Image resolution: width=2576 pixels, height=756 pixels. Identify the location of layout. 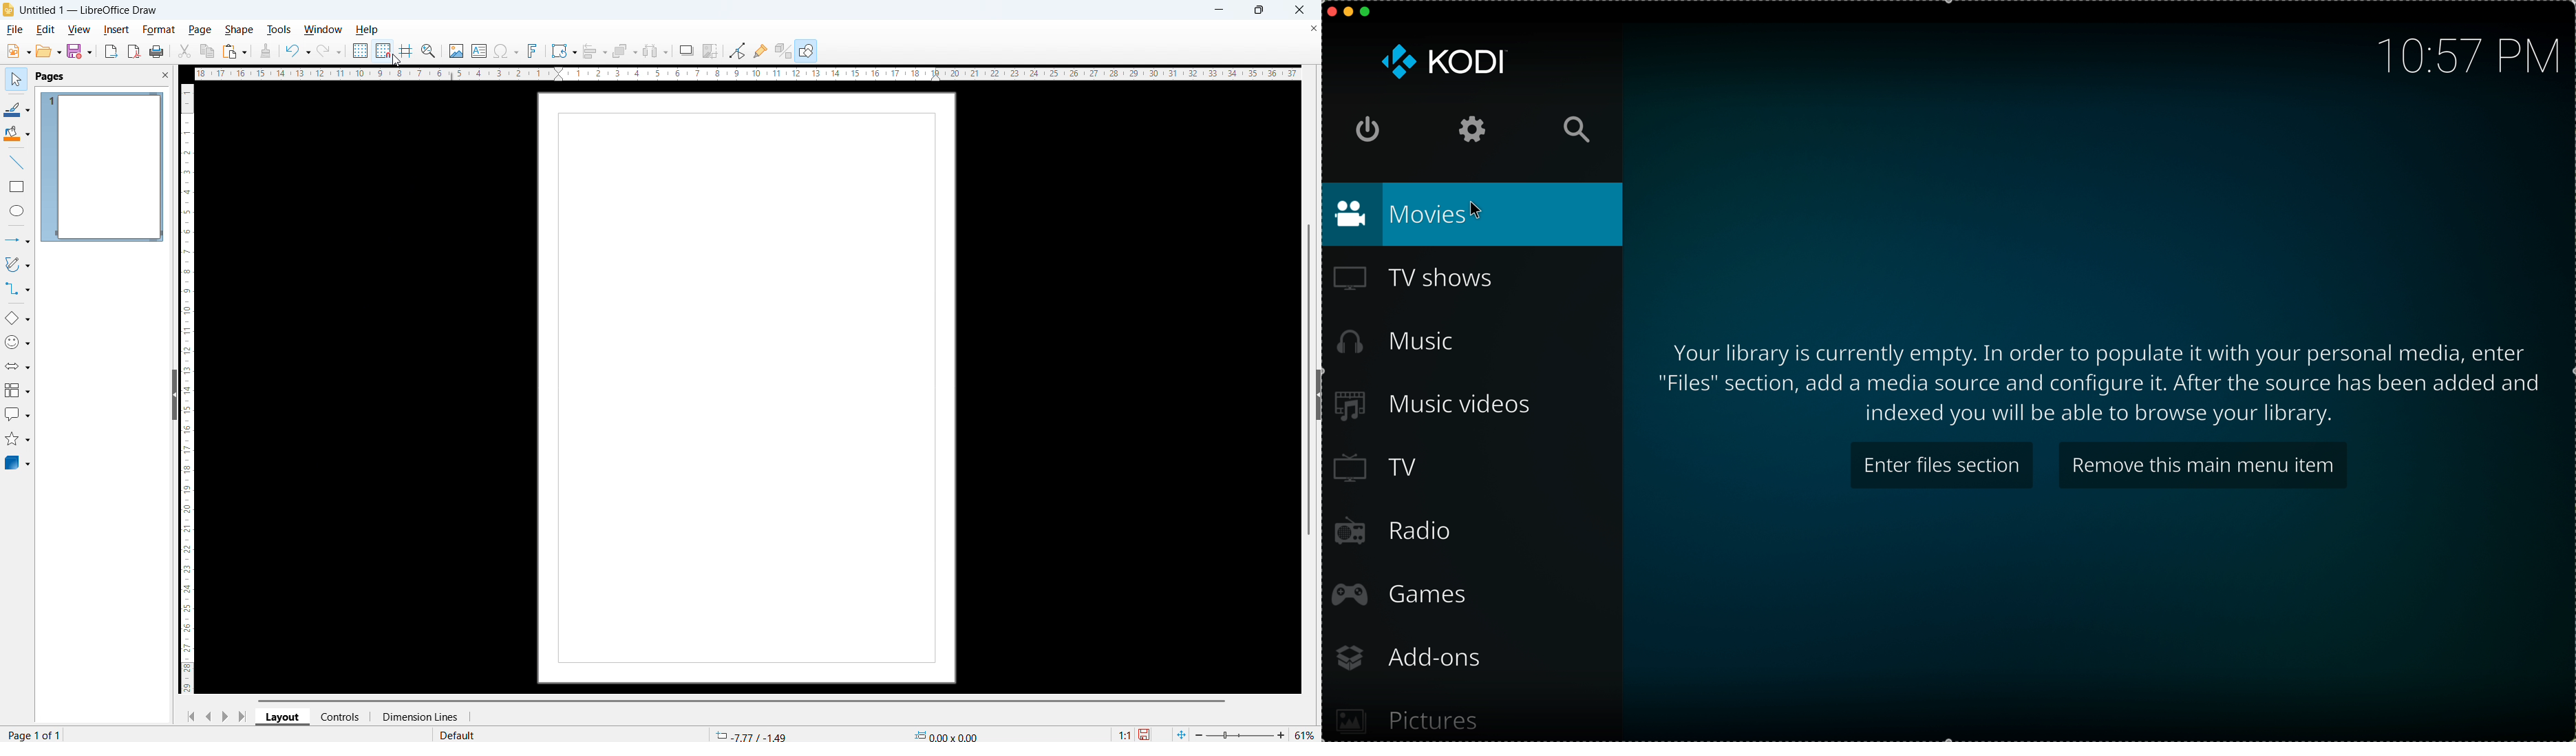
(283, 717).